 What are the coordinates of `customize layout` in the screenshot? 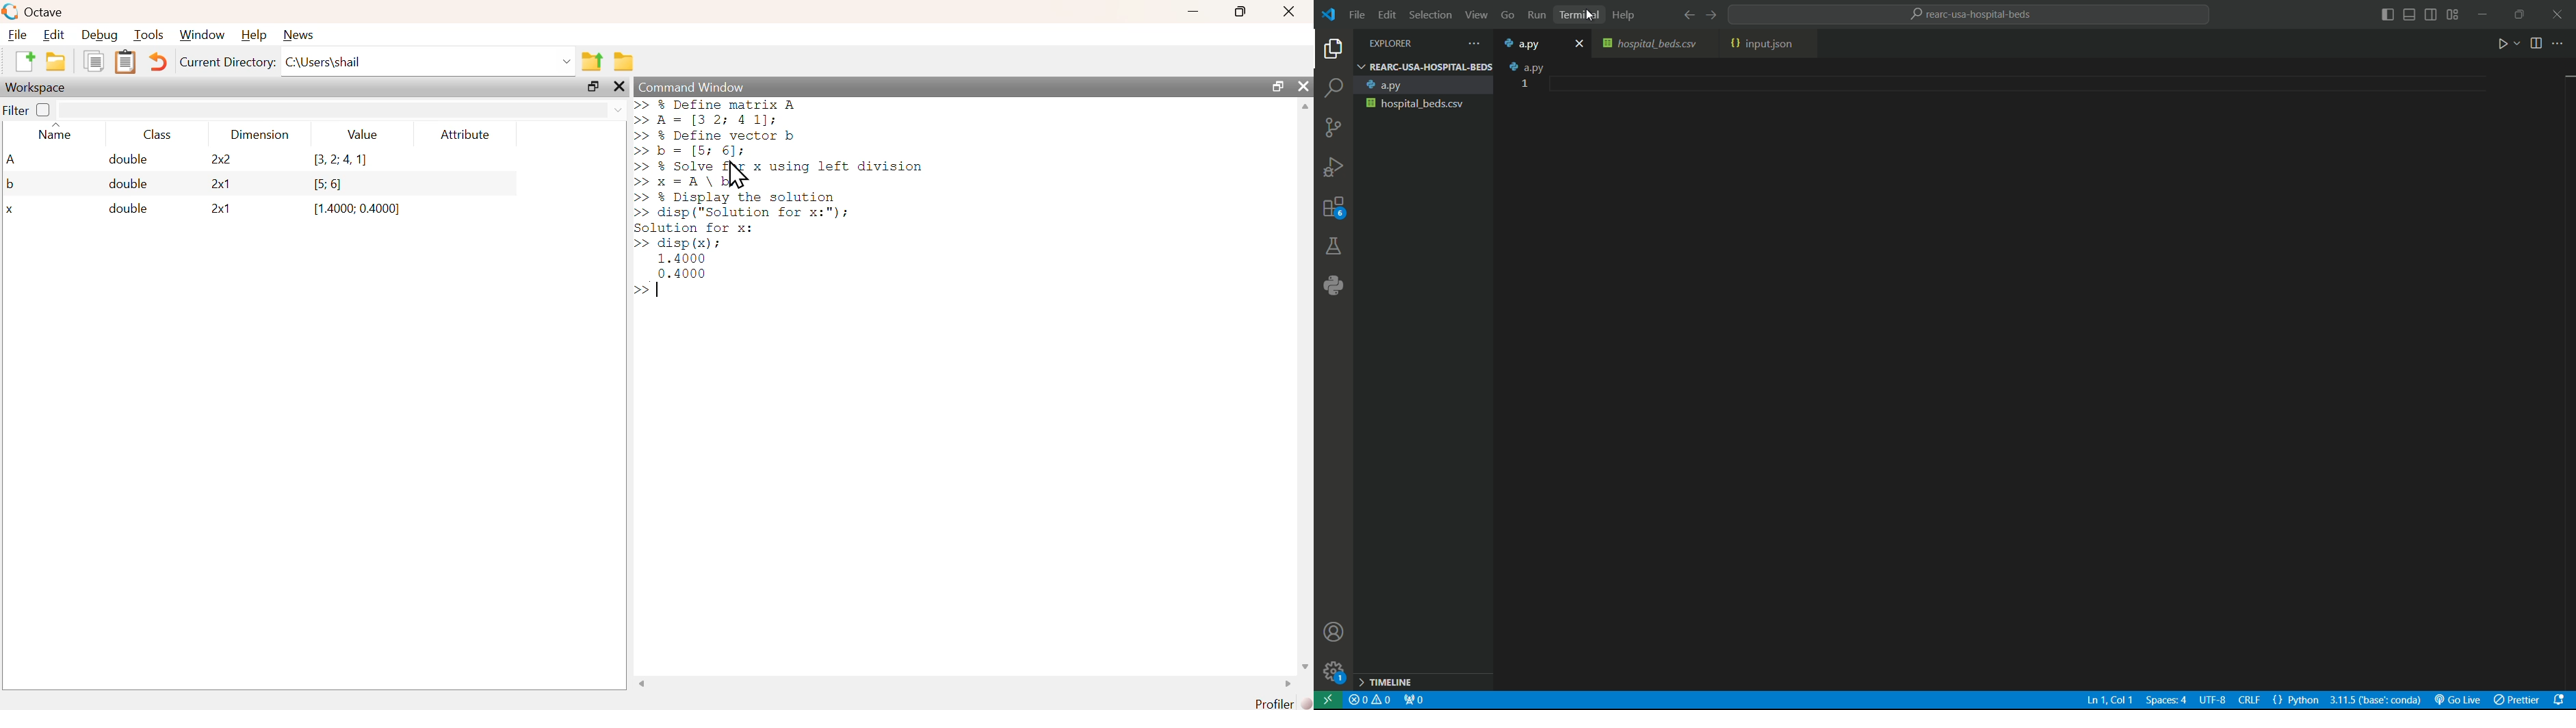 It's located at (2455, 14).